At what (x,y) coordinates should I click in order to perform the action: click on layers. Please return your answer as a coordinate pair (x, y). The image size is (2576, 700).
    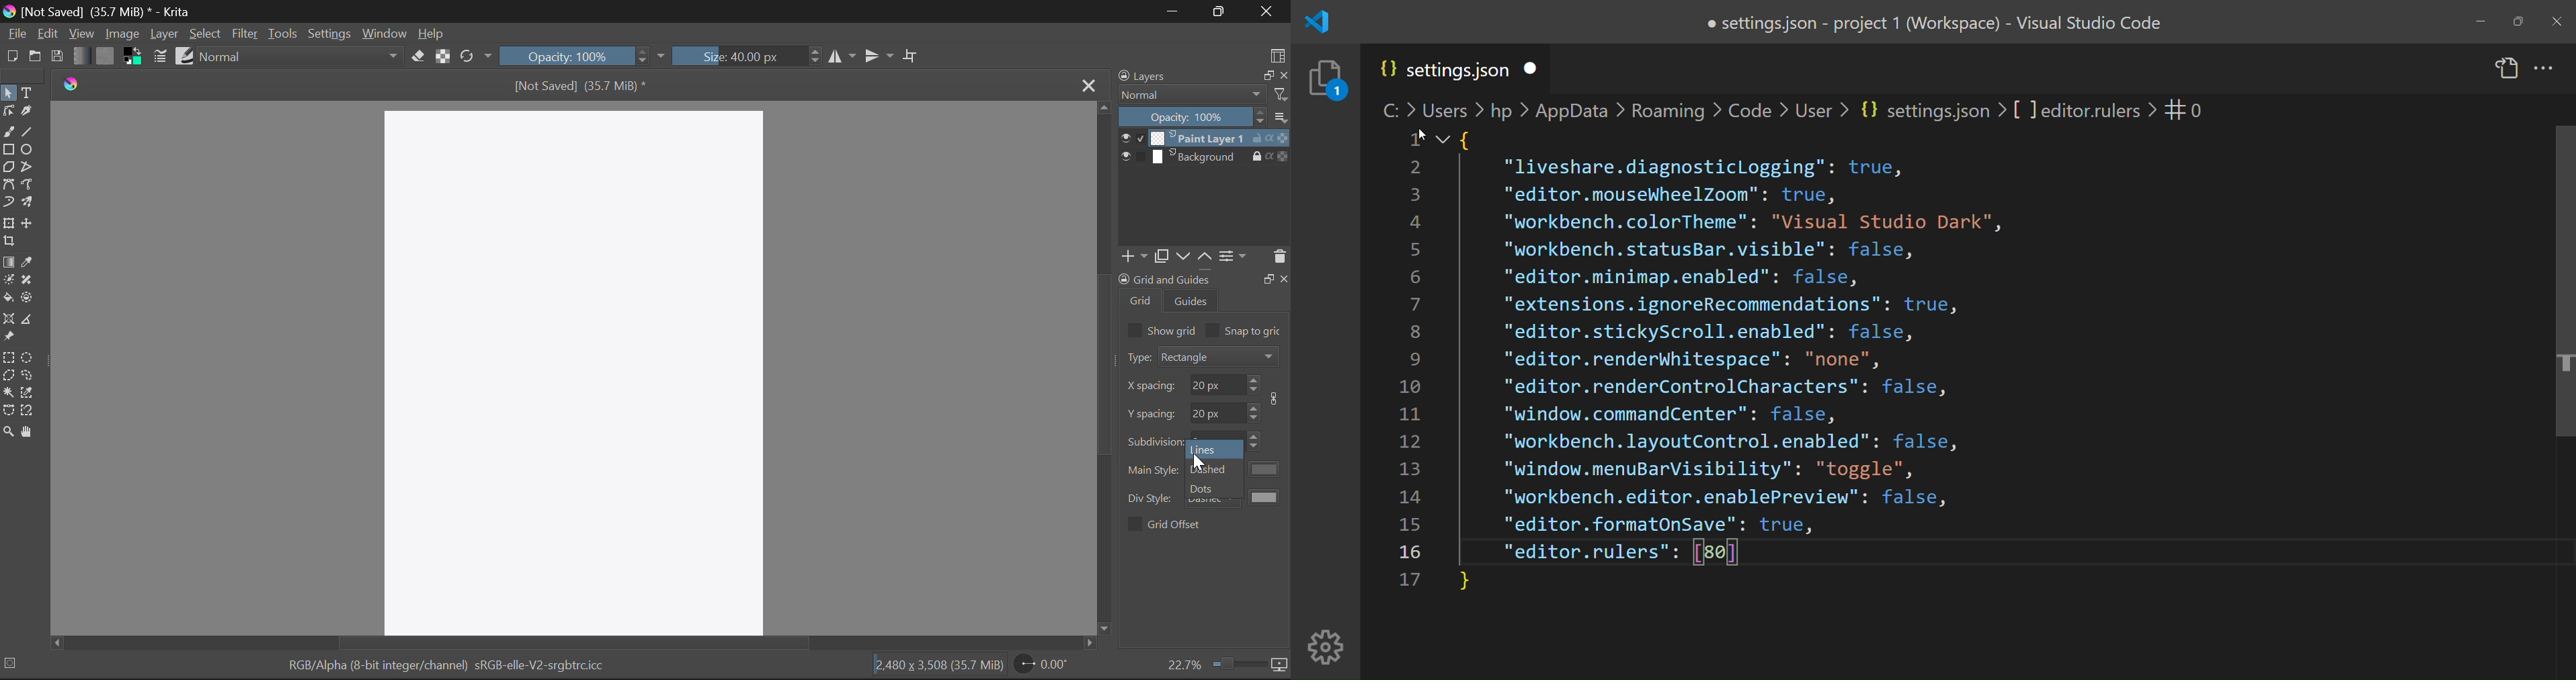
    Looking at the image, I should click on (1145, 76).